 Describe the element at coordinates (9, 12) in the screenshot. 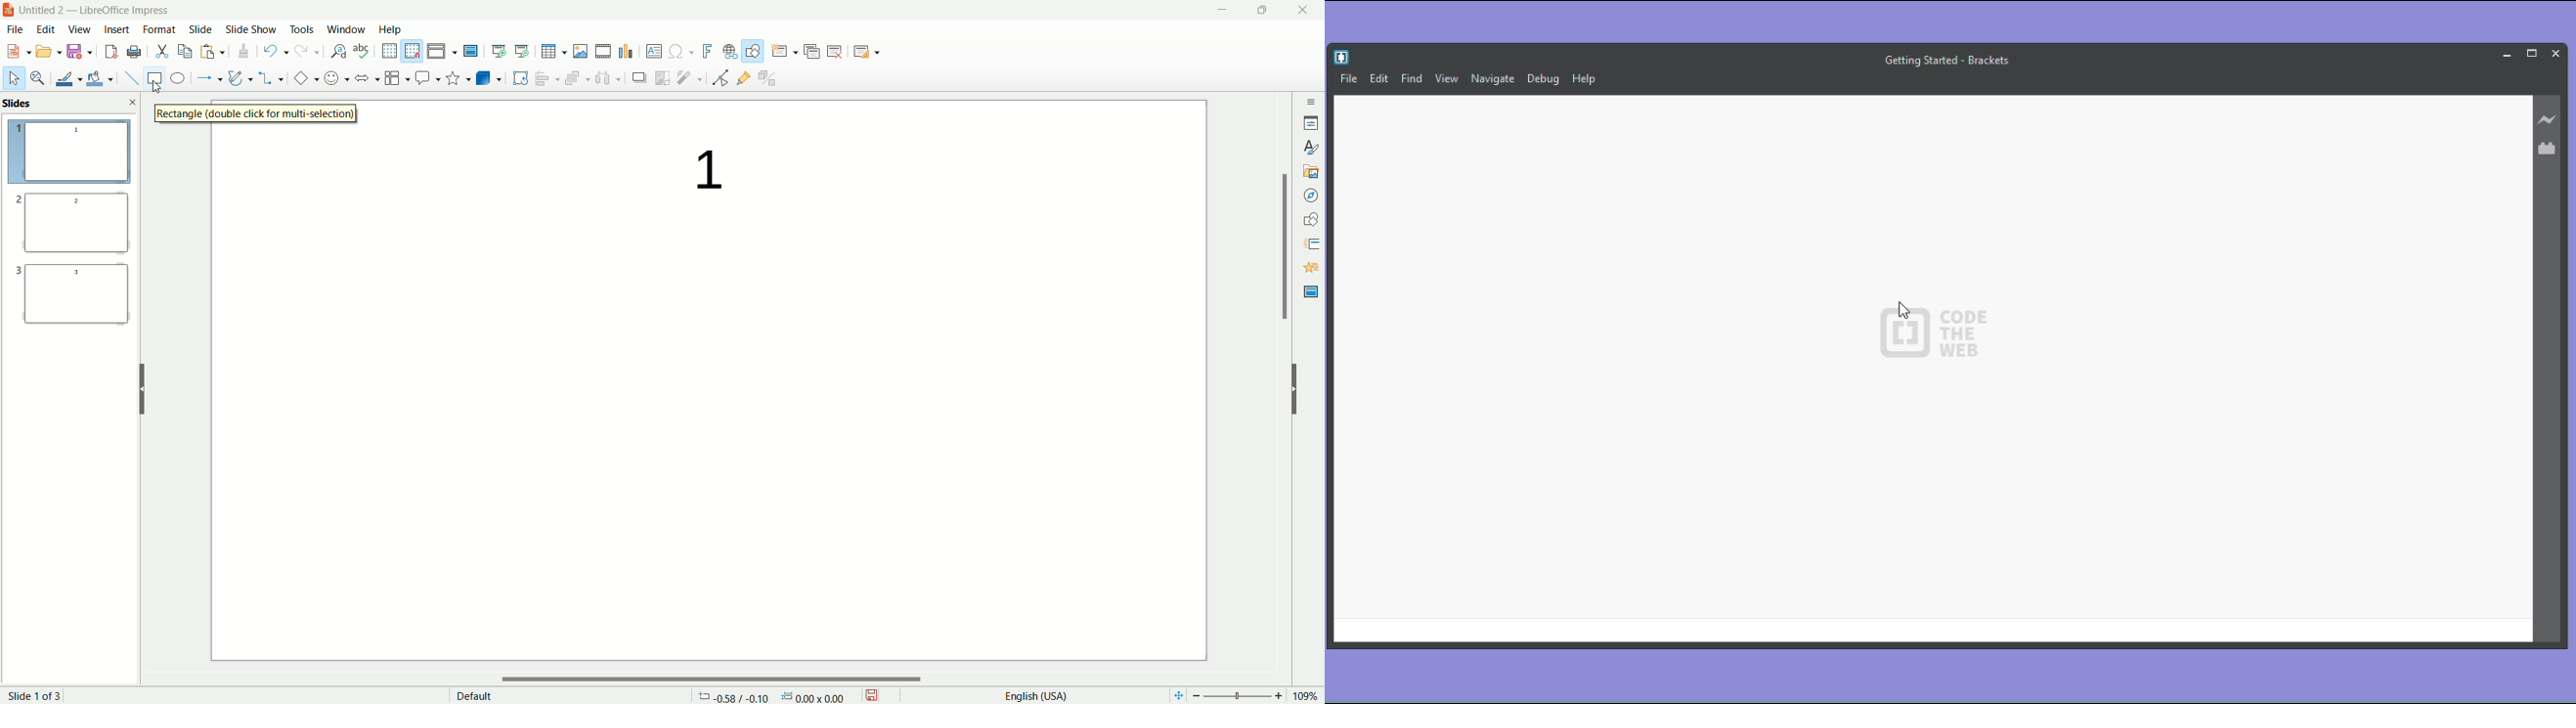

I see `logo` at that location.